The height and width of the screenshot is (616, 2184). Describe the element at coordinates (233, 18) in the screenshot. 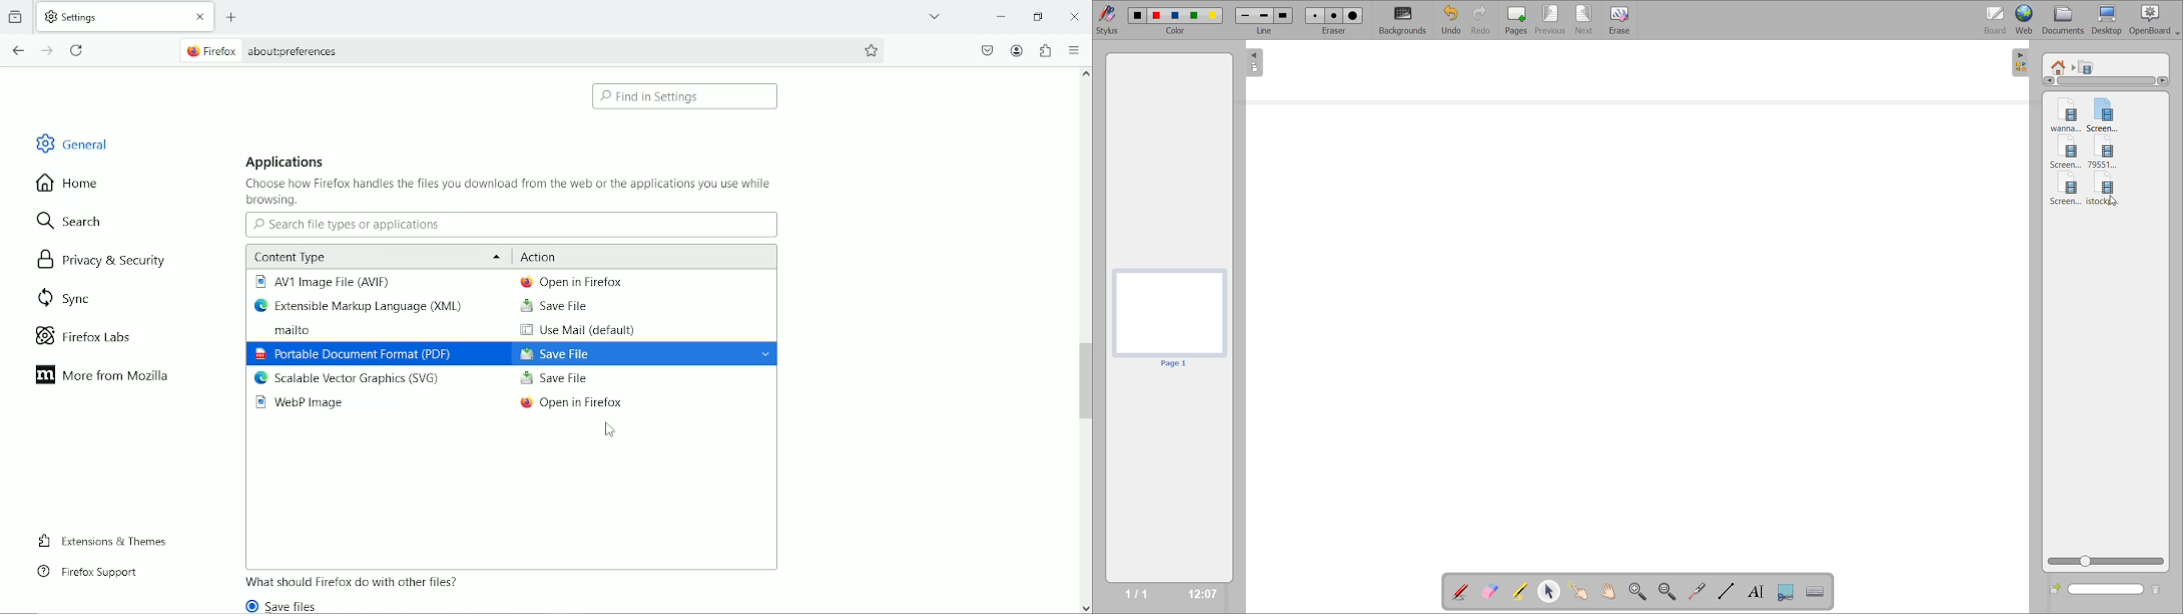

I see `New tab` at that location.